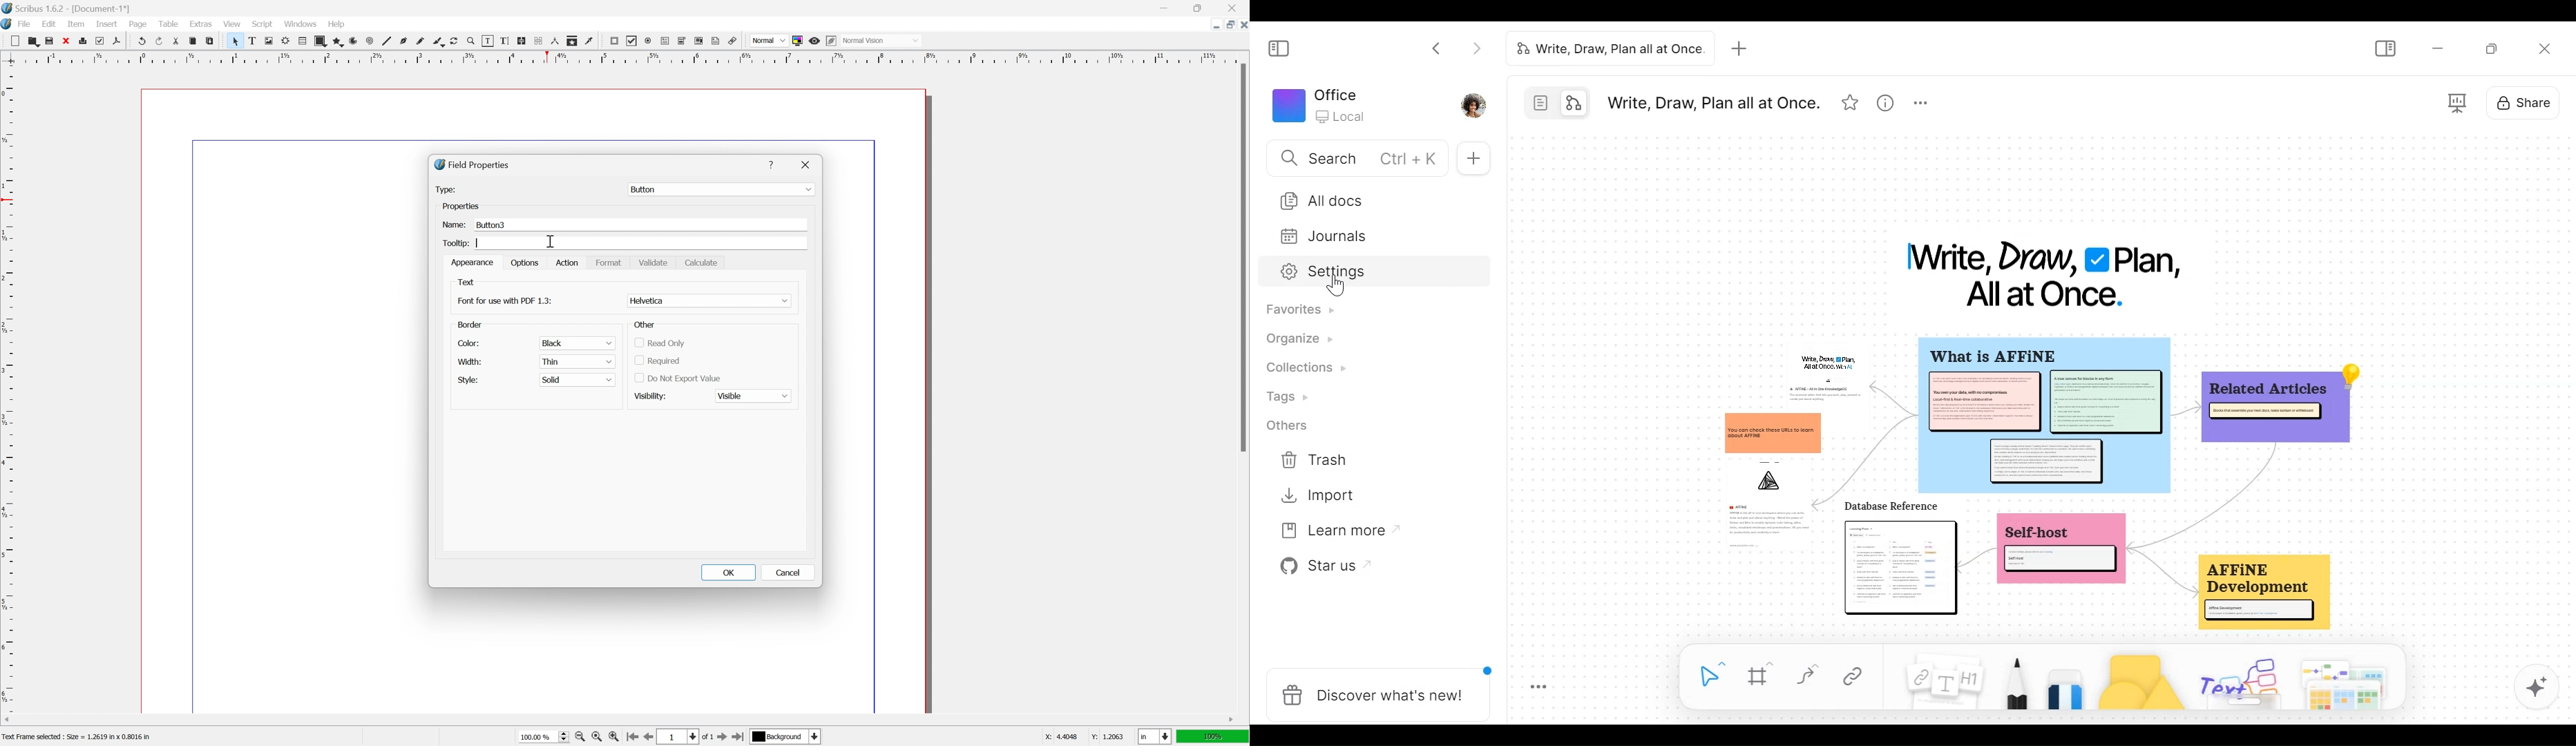 The height and width of the screenshot is (756, 2576). I want to click on Search, so click(1355, 158).